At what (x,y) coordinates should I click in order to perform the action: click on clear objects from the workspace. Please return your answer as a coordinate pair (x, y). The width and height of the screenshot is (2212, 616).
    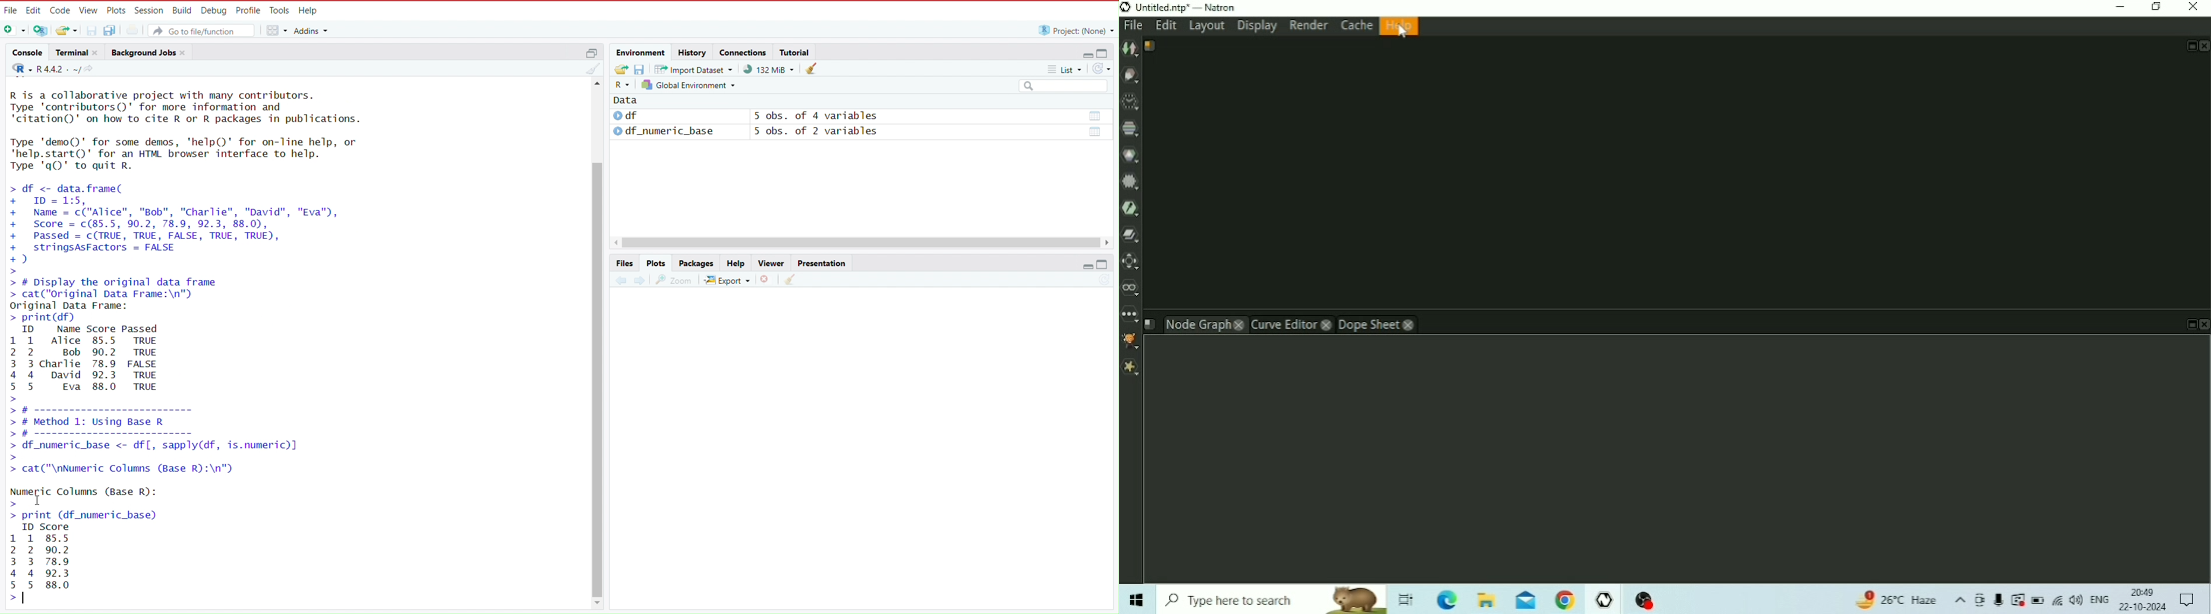
    Looking at the image, I should click on (807, 69).